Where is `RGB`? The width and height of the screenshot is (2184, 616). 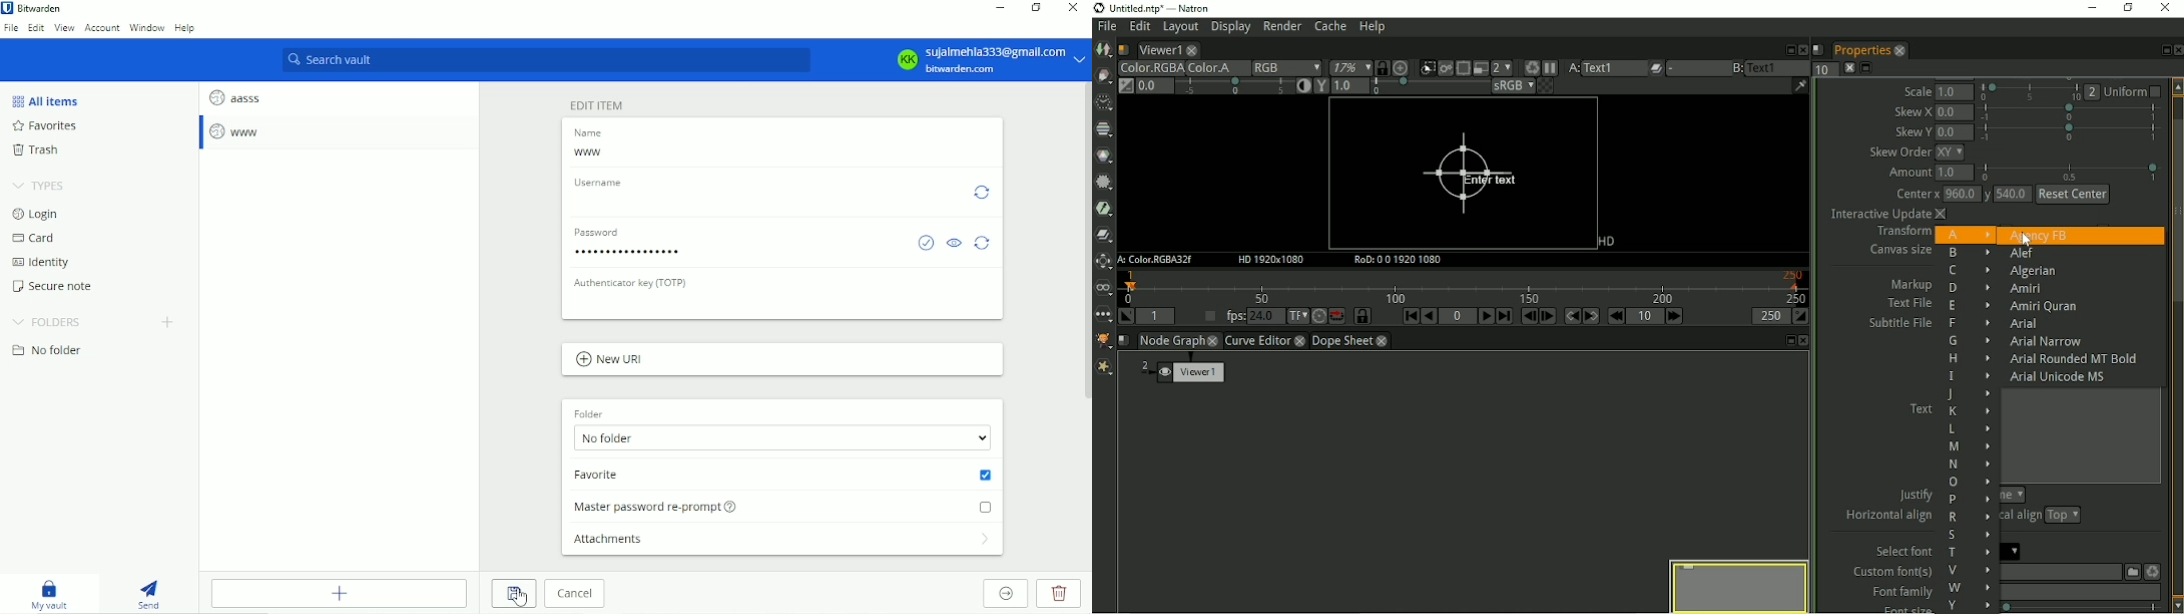 RGB is located at coordinates (1286, 68).